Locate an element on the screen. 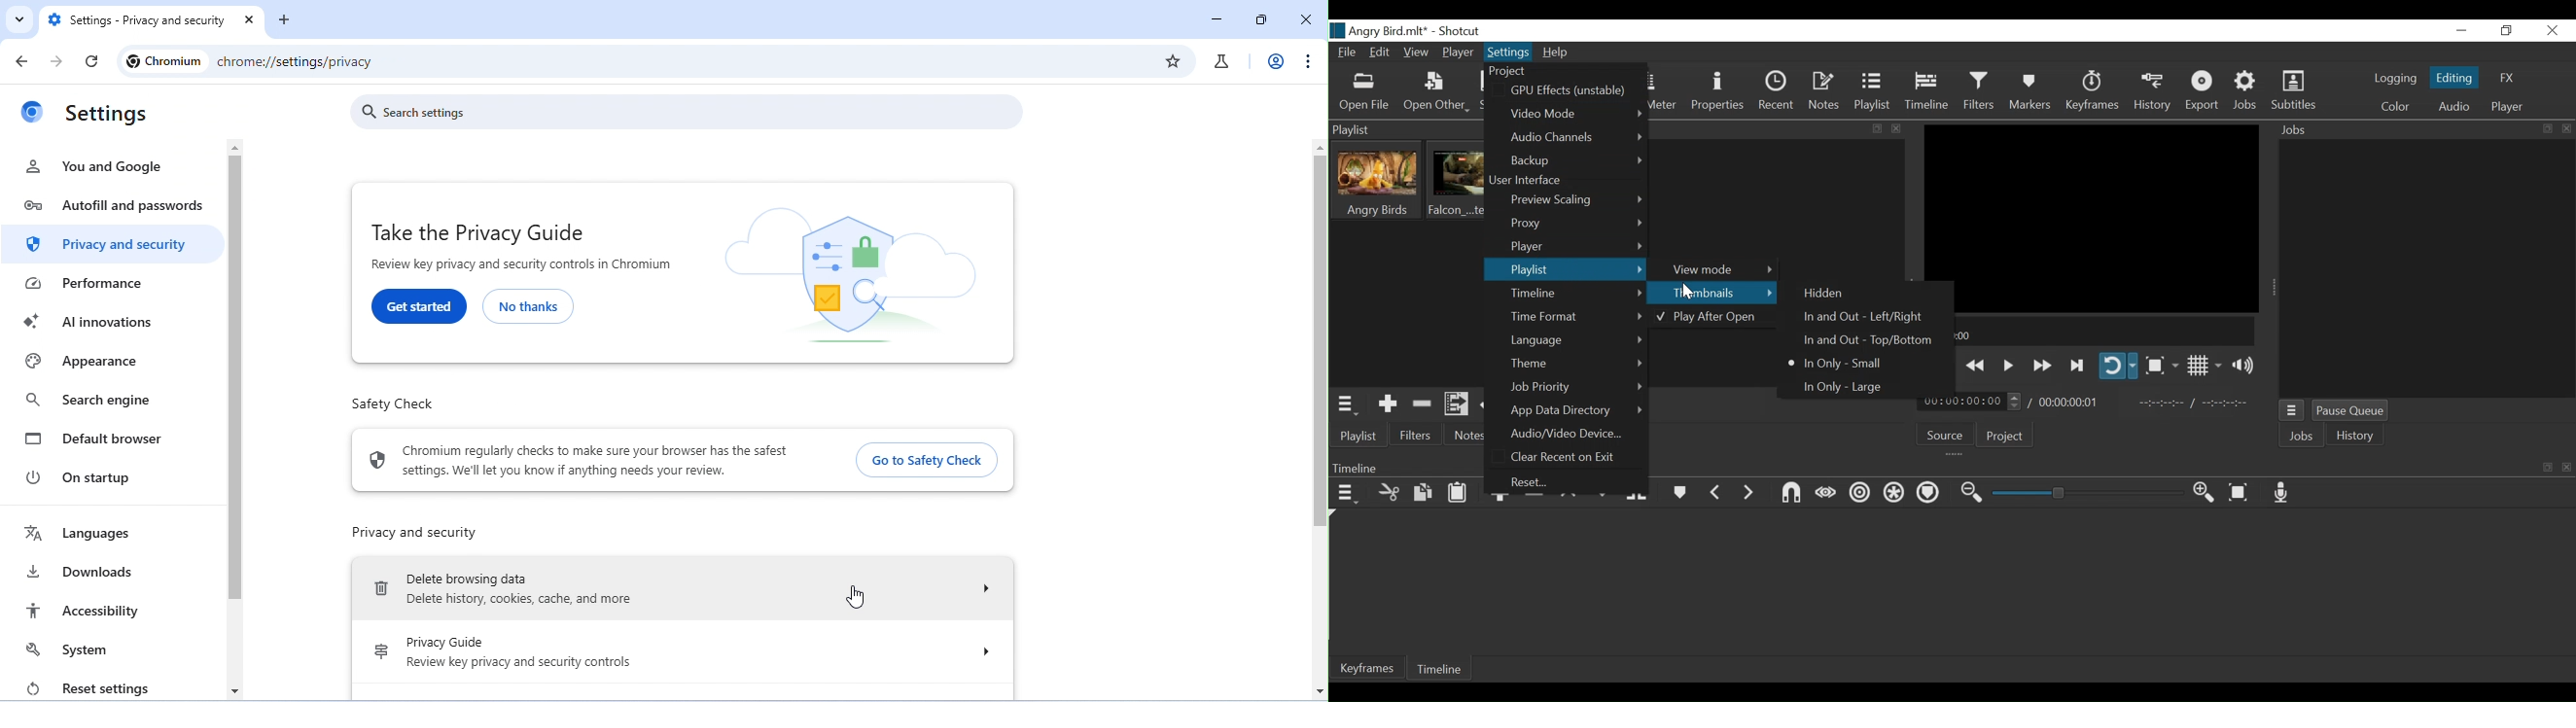 The width and height of the screenshot is (2576, 728). performance is located at coordinates (98, 284).